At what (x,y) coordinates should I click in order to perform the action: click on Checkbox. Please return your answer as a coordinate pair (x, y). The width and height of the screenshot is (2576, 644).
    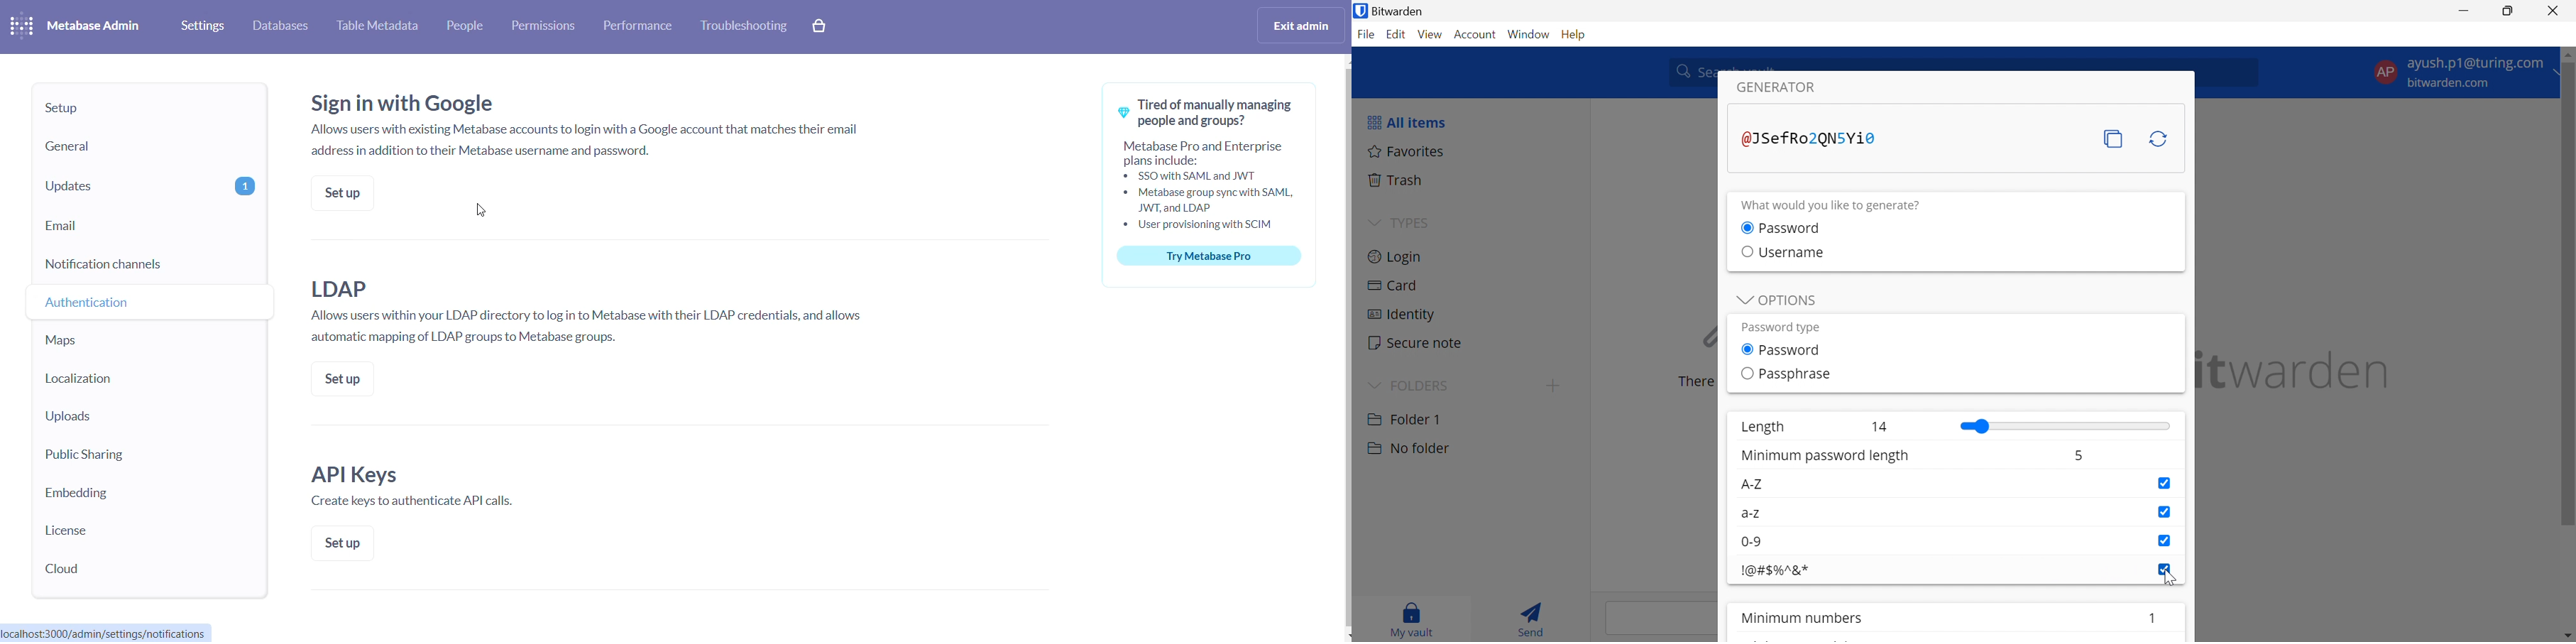
    Looking at the image, I should click on (2165, 569).